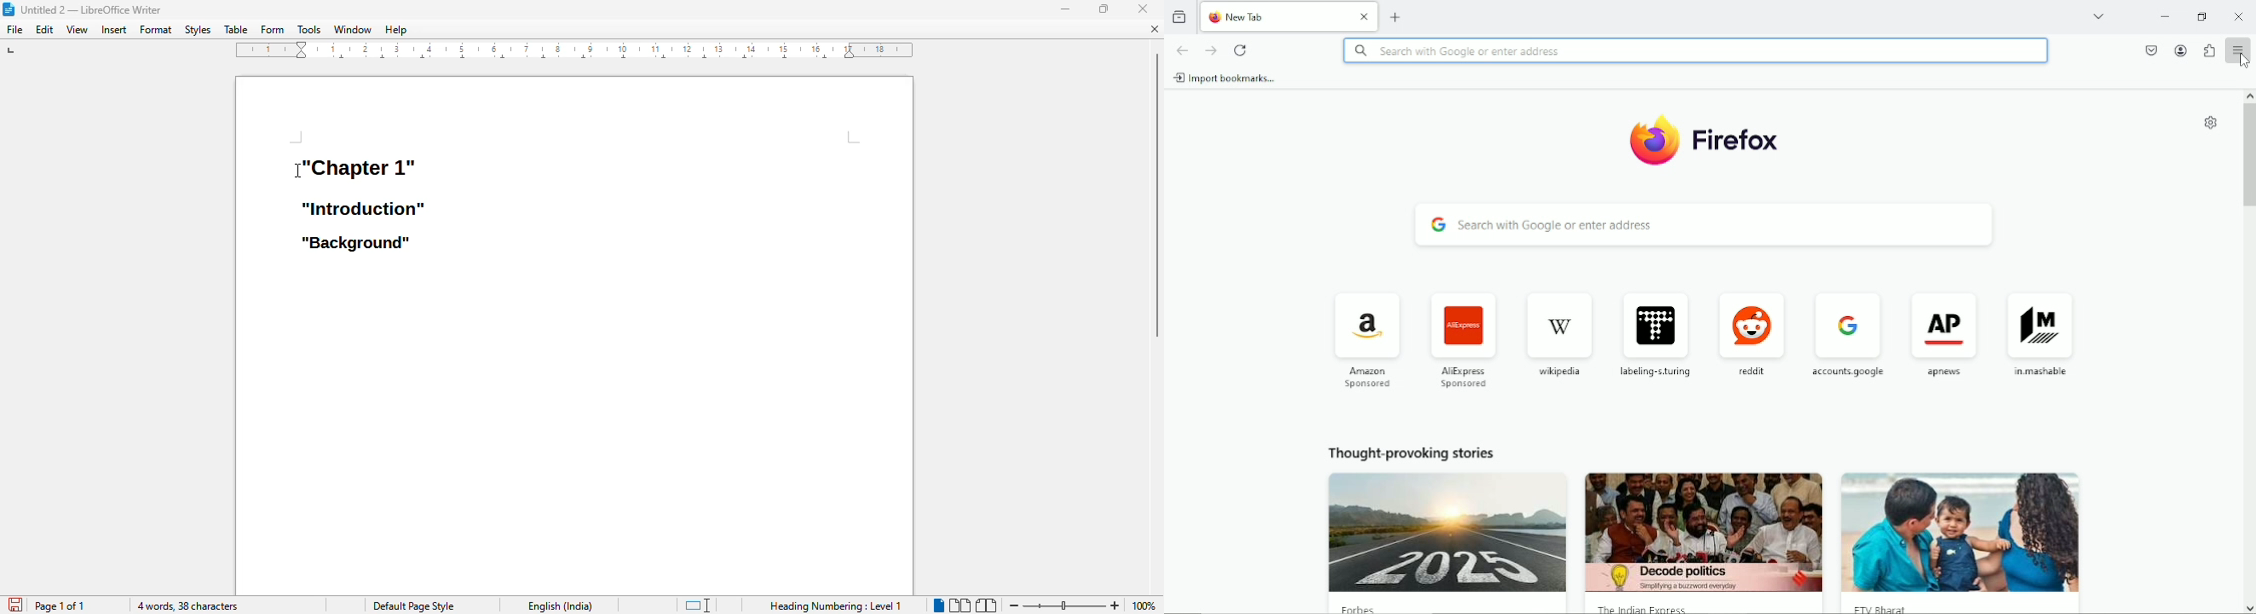  Describe the element at coordinates (396, 29) in the screenshot. I see `help` at that location.